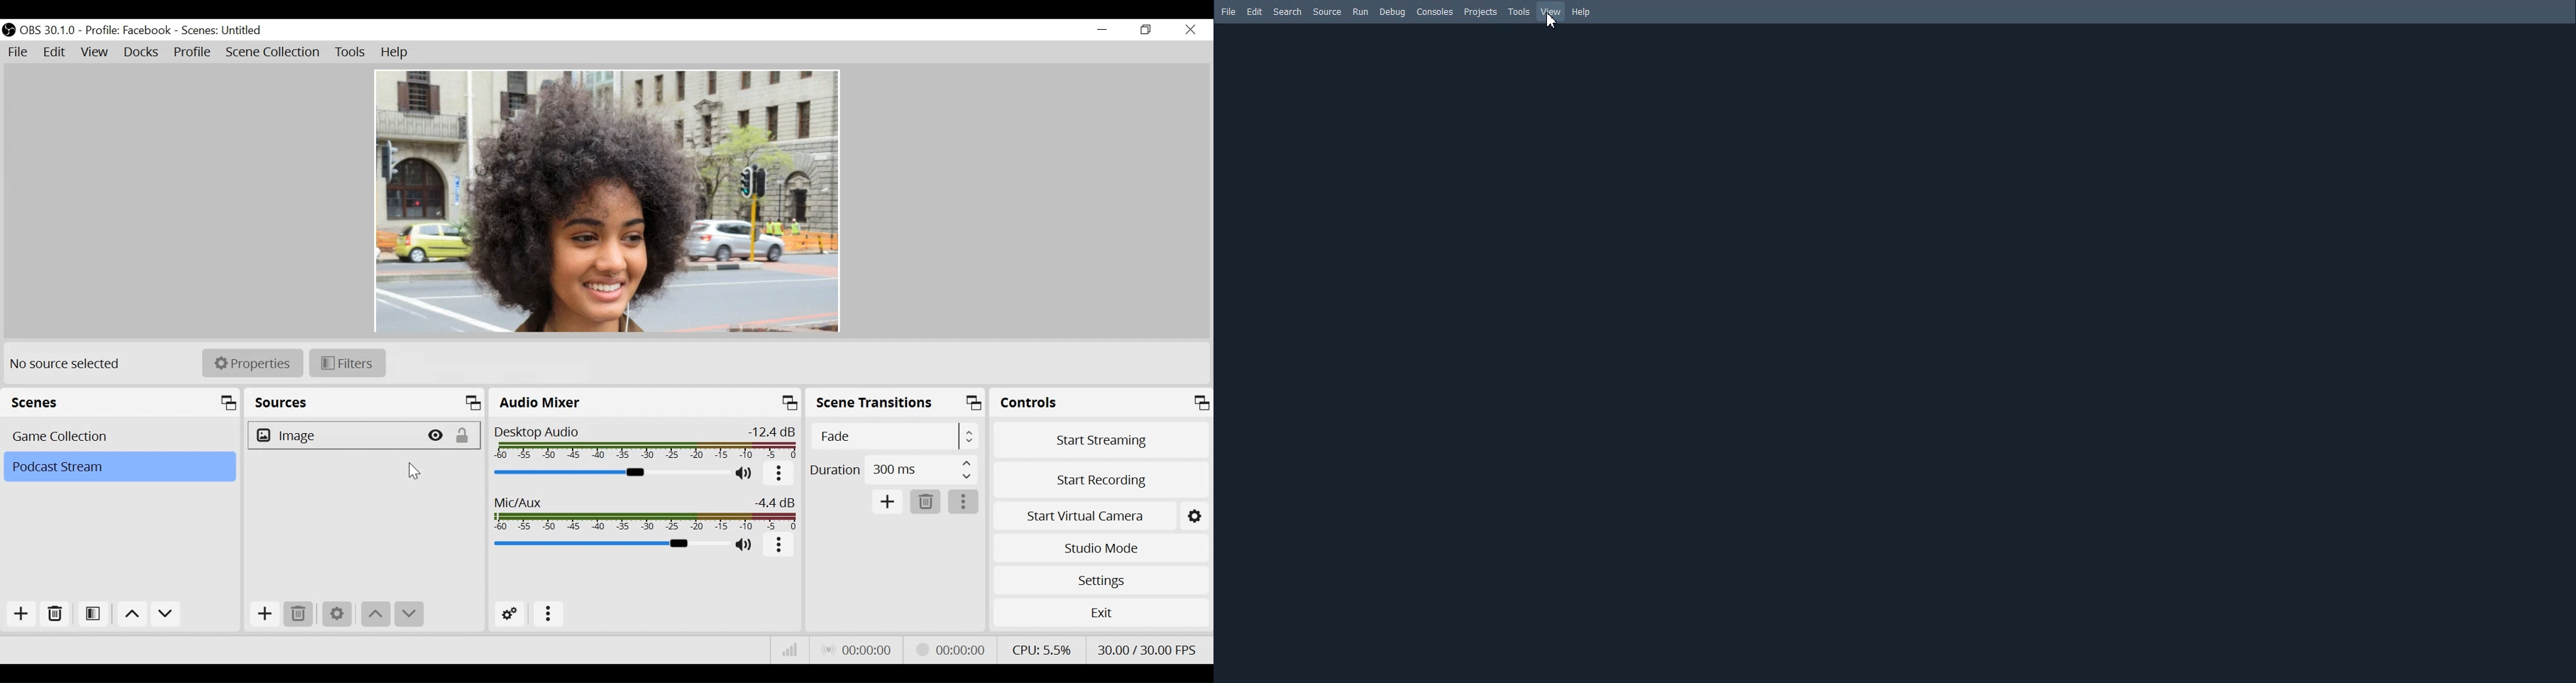 Image resolution: width=2576 pixels, height=700 pixels. What do you see at coordinates (375, 616) in the screenshot?
I see `Move Up` at bounding box center [375, 616].